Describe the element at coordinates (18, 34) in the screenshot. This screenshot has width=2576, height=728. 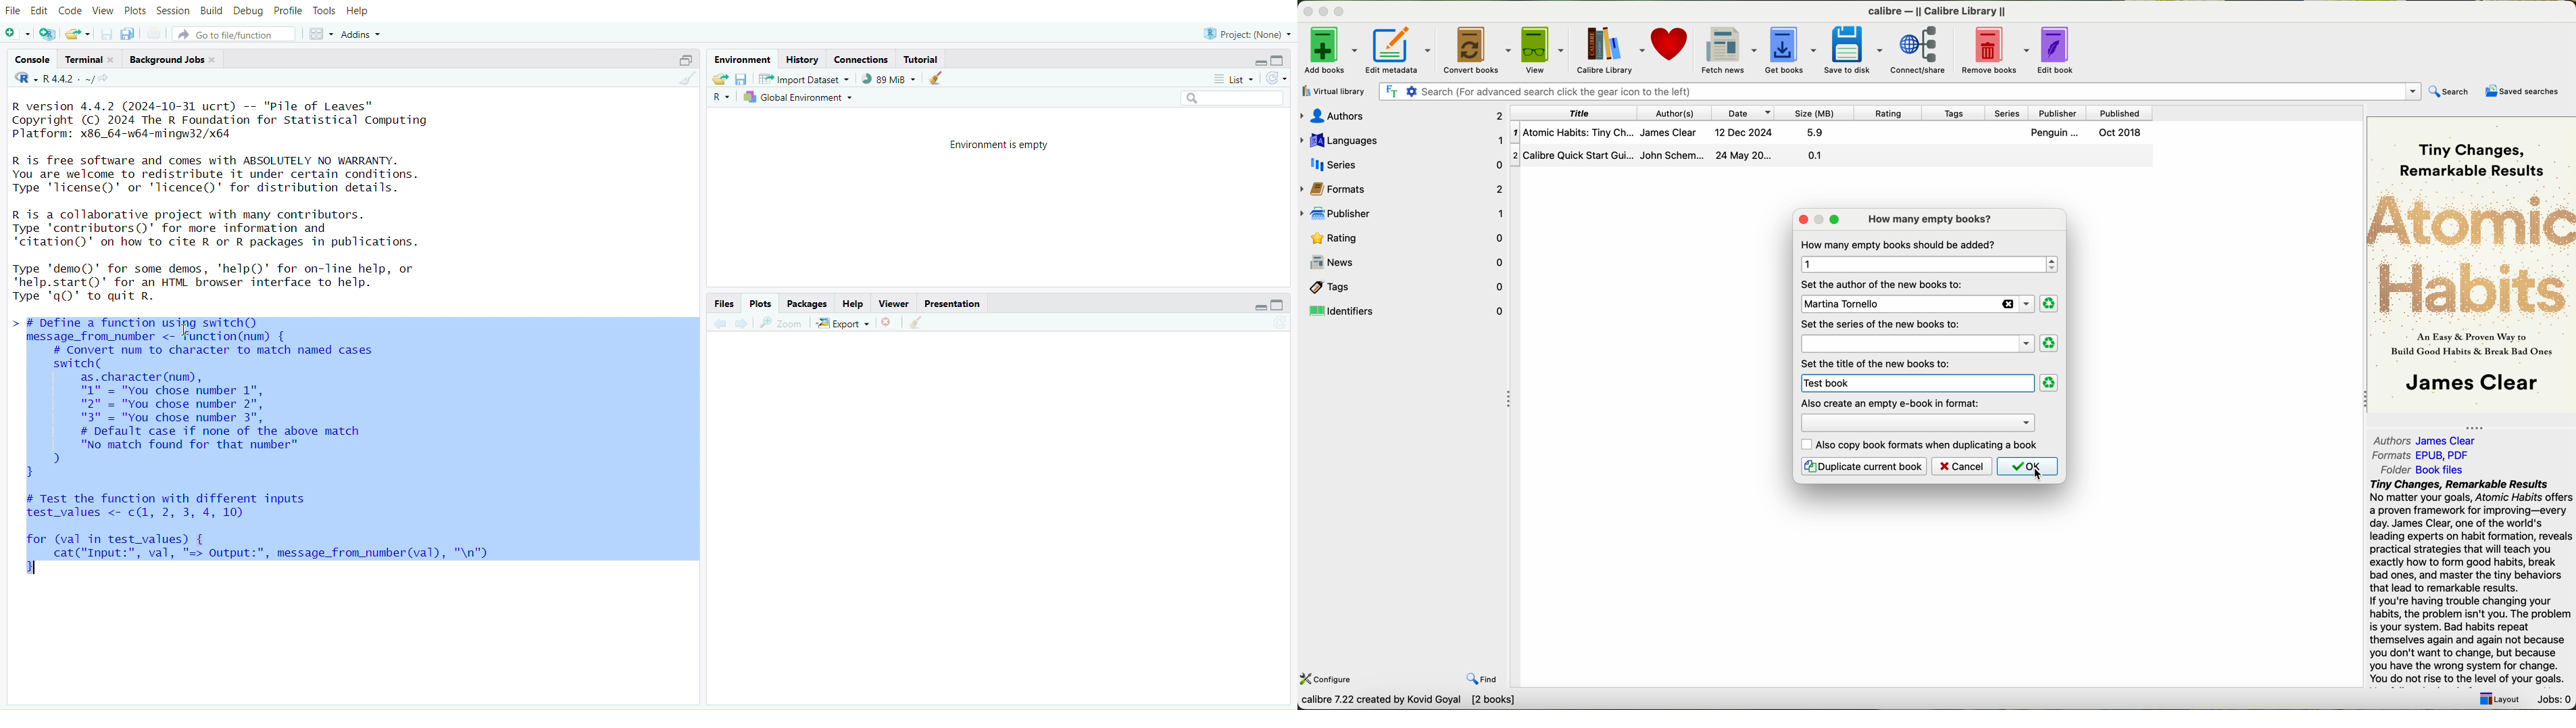
I see `New File` at that location.